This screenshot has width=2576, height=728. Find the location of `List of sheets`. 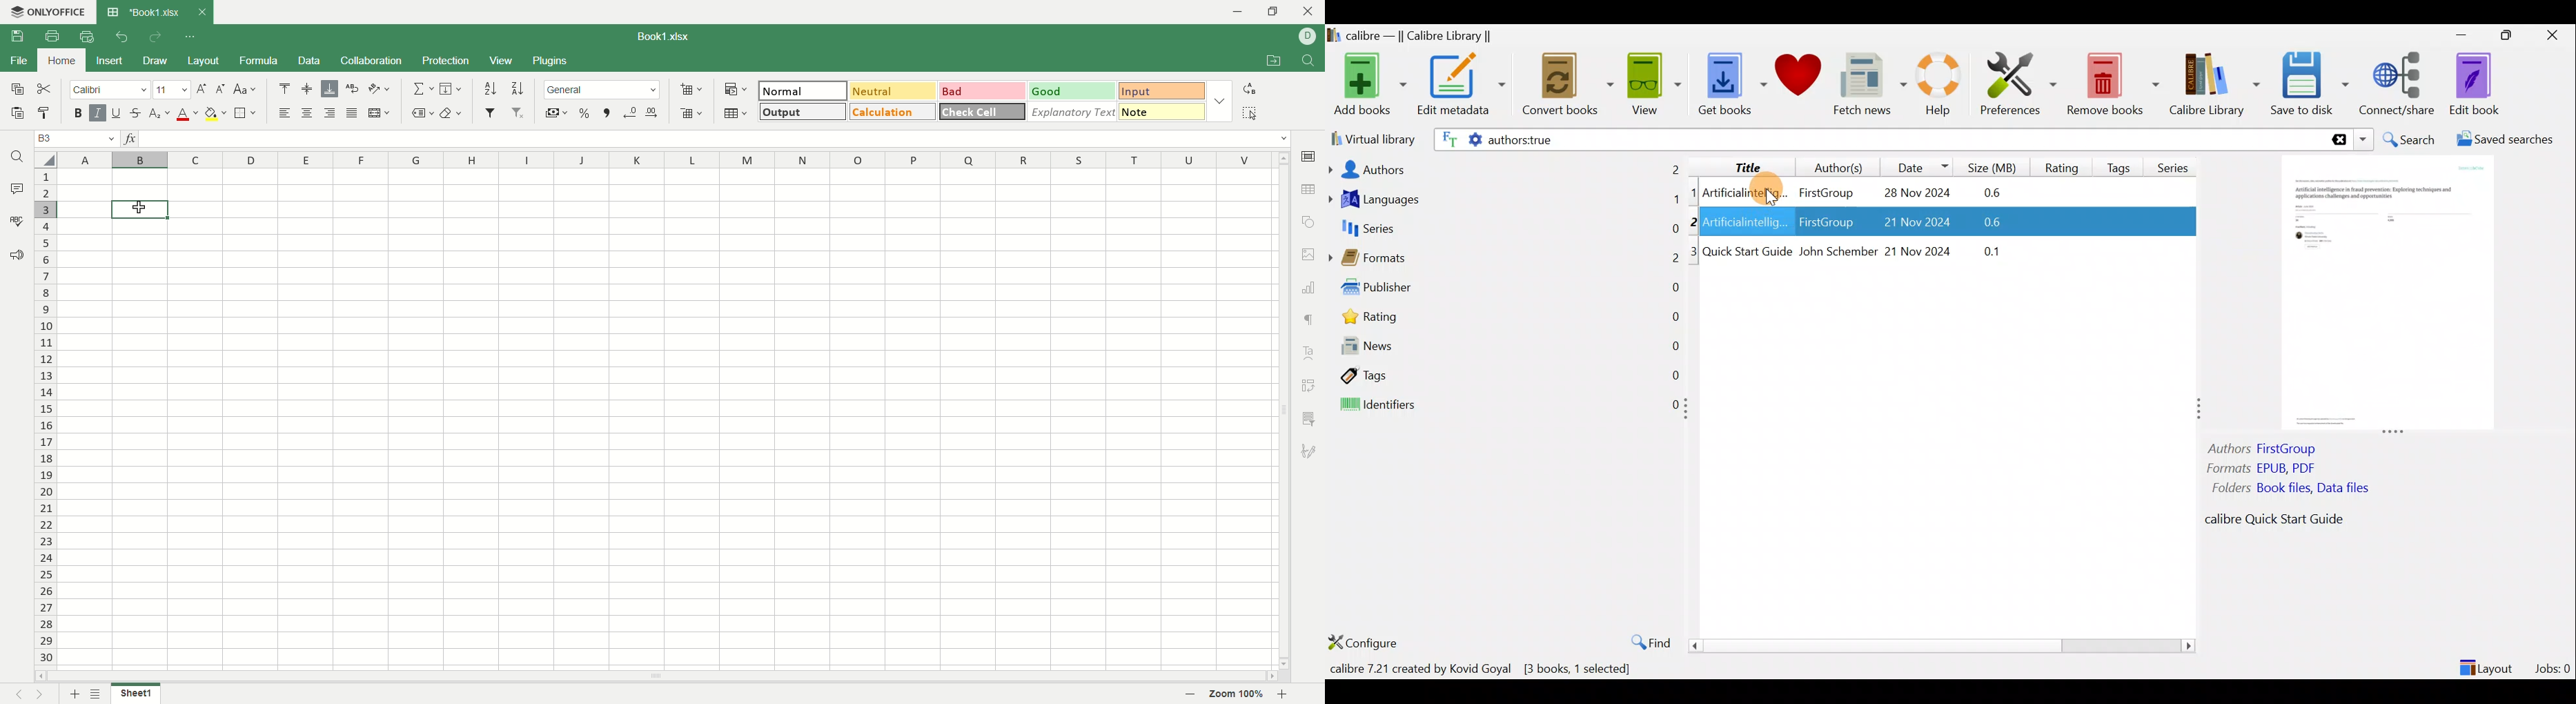

List of sheets is located at coordinates (97, 694).